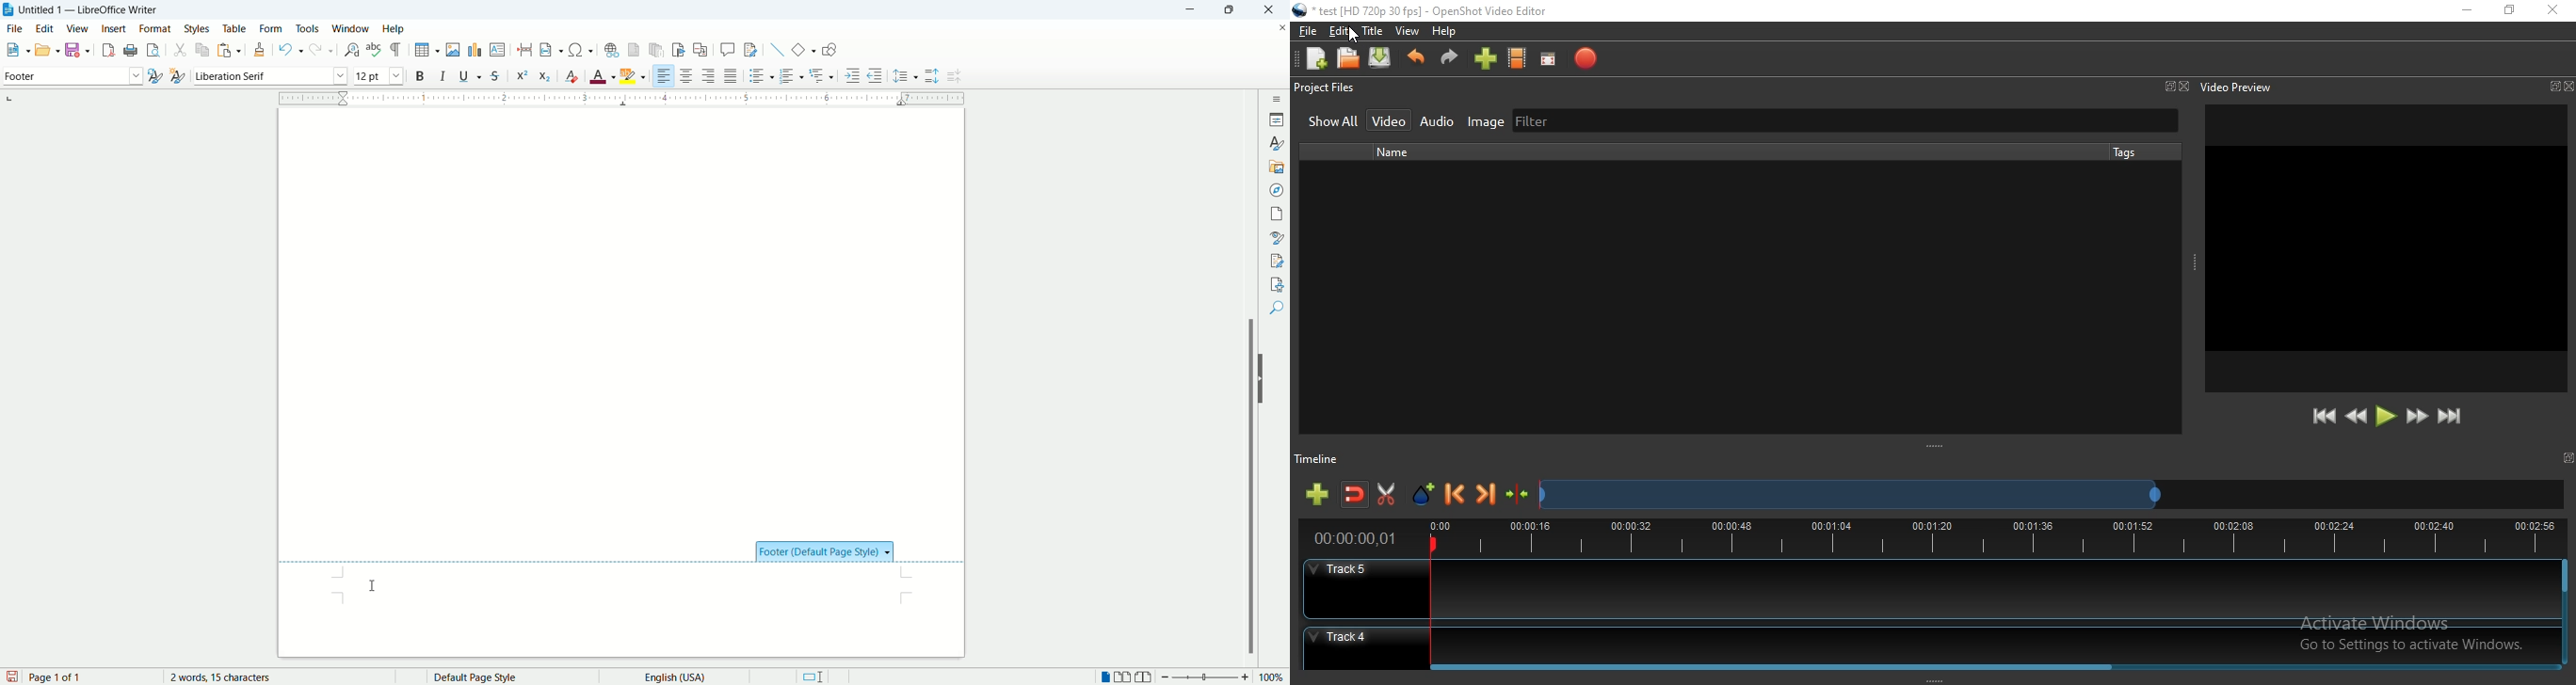 The height and width of the screenshot is (700, 2576). What do you see at coordinates (804, 48) in the screenshot?
I see `insert basic shapes` at bounding box center [804, 48].